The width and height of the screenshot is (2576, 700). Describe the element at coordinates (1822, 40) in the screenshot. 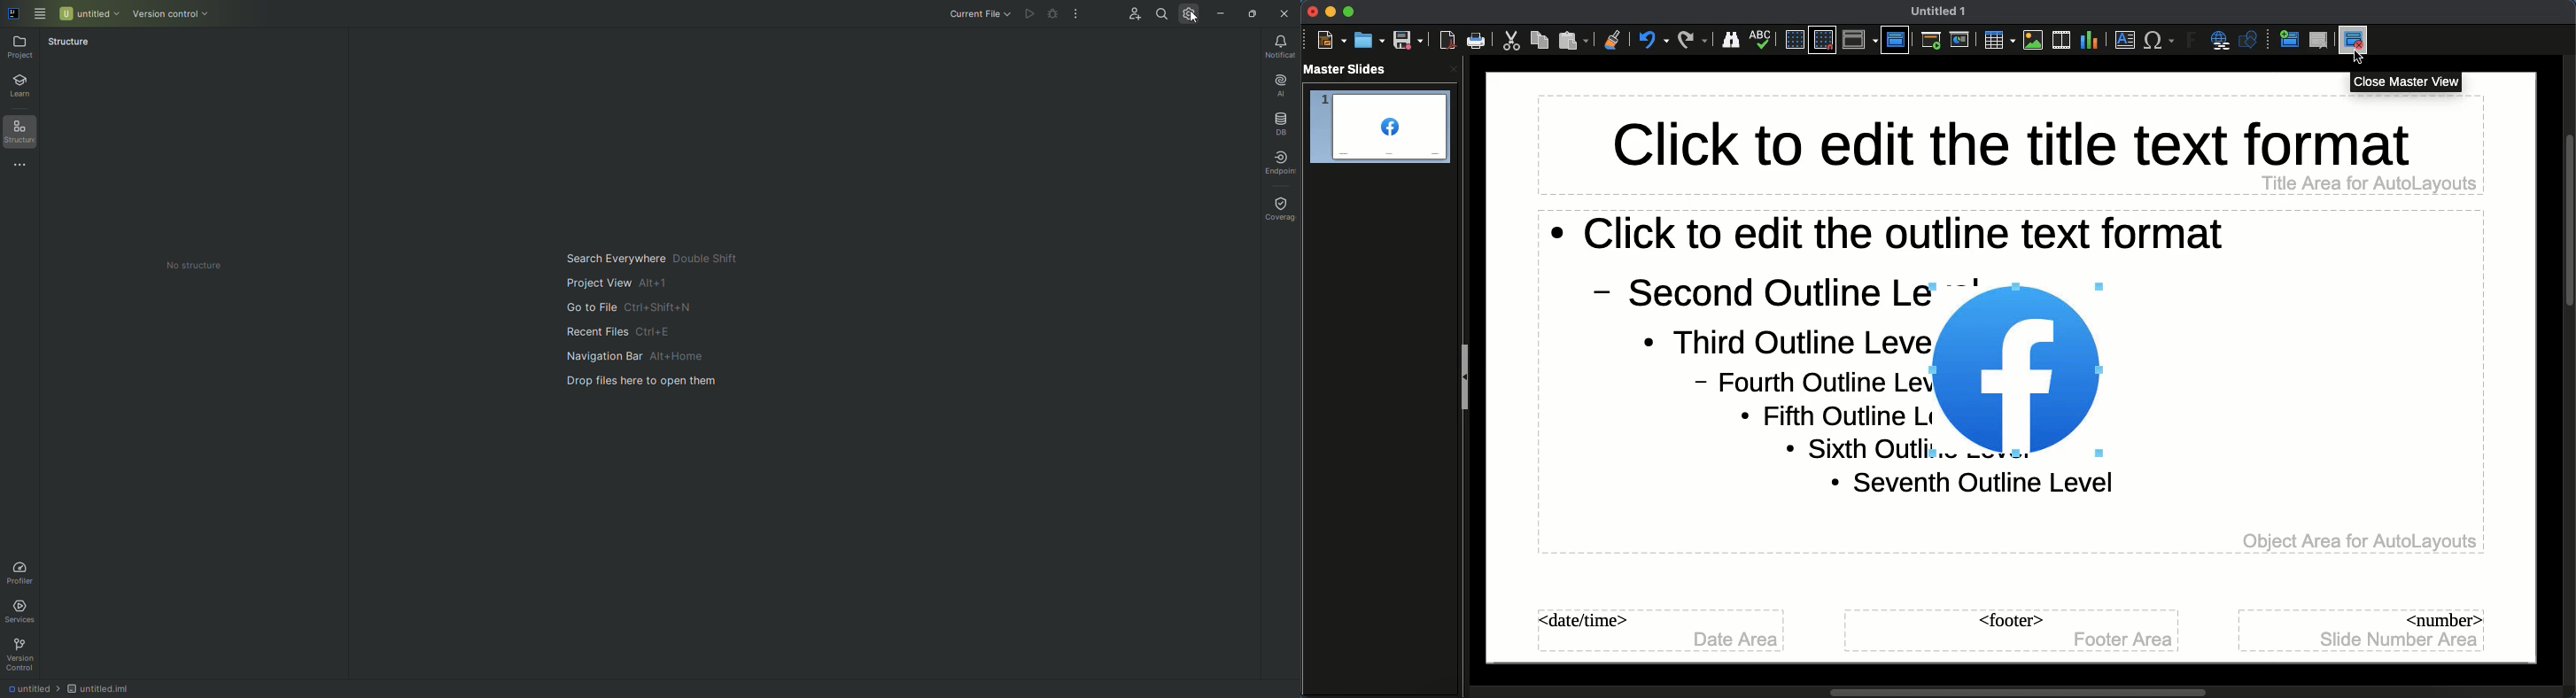

I see `Snap to grid` at that location.